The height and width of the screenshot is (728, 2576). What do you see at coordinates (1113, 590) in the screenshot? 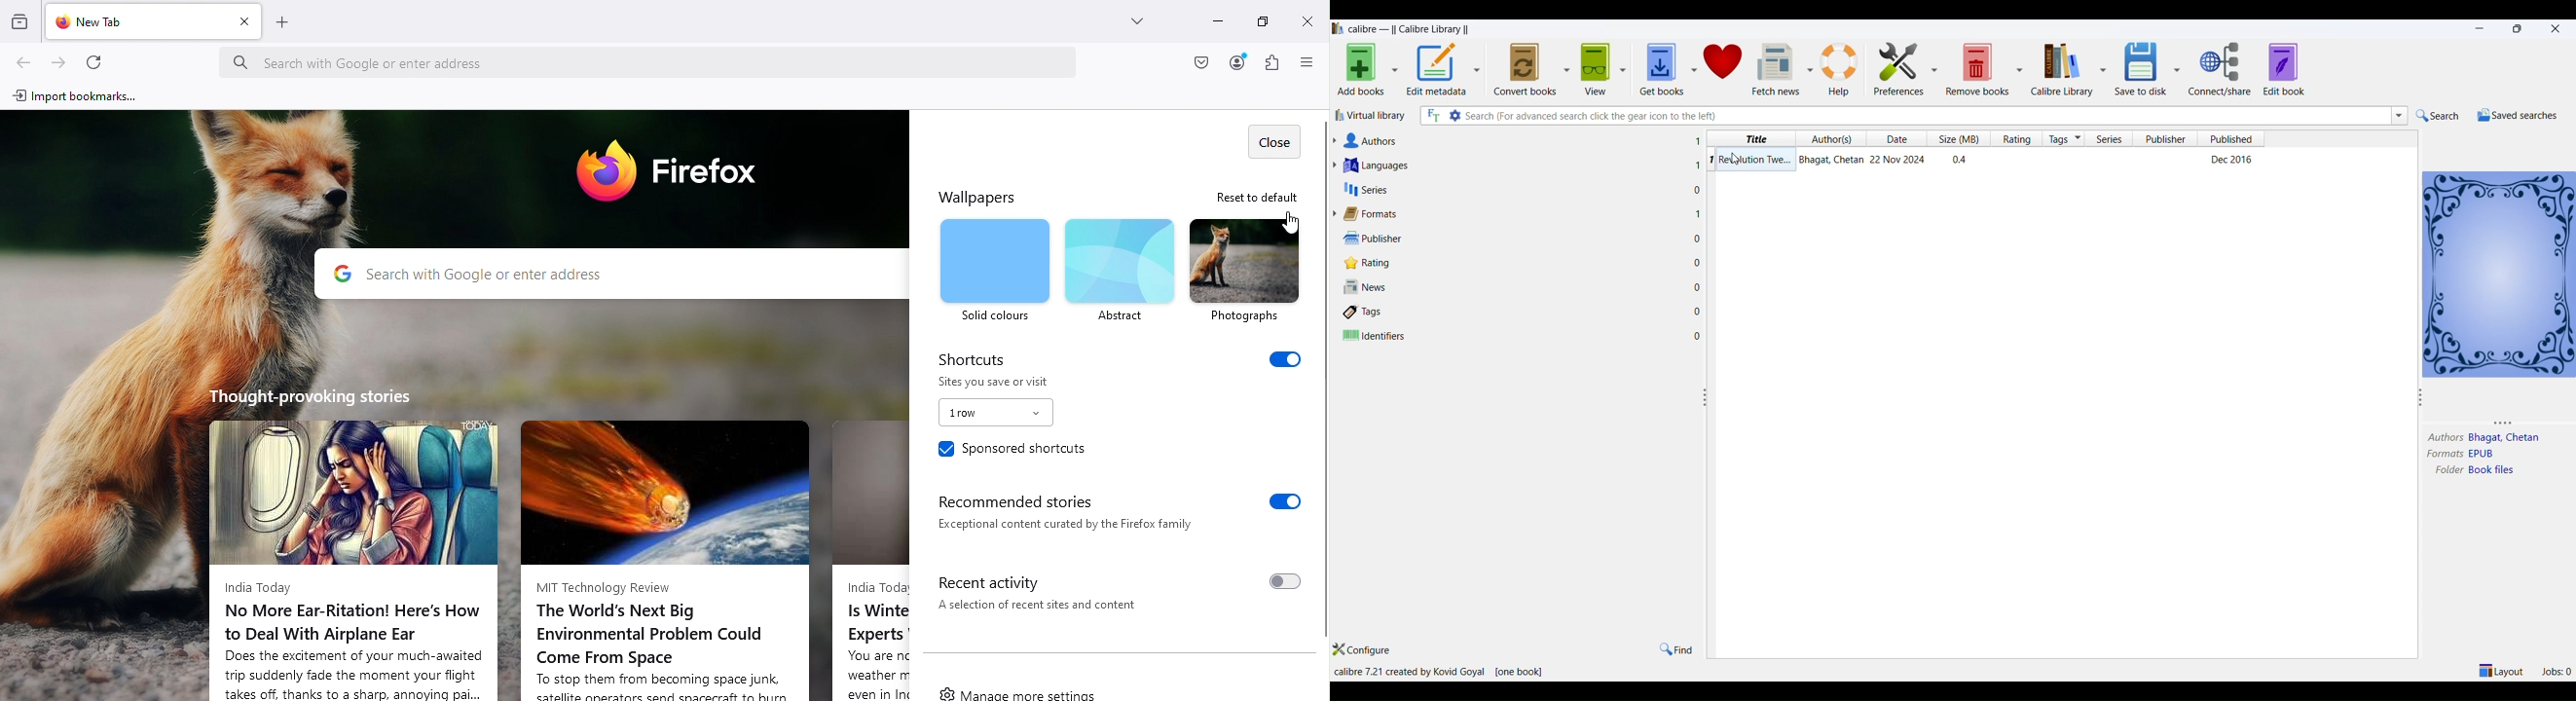
I see `Resent activity` at bounding box center [1113, 590].